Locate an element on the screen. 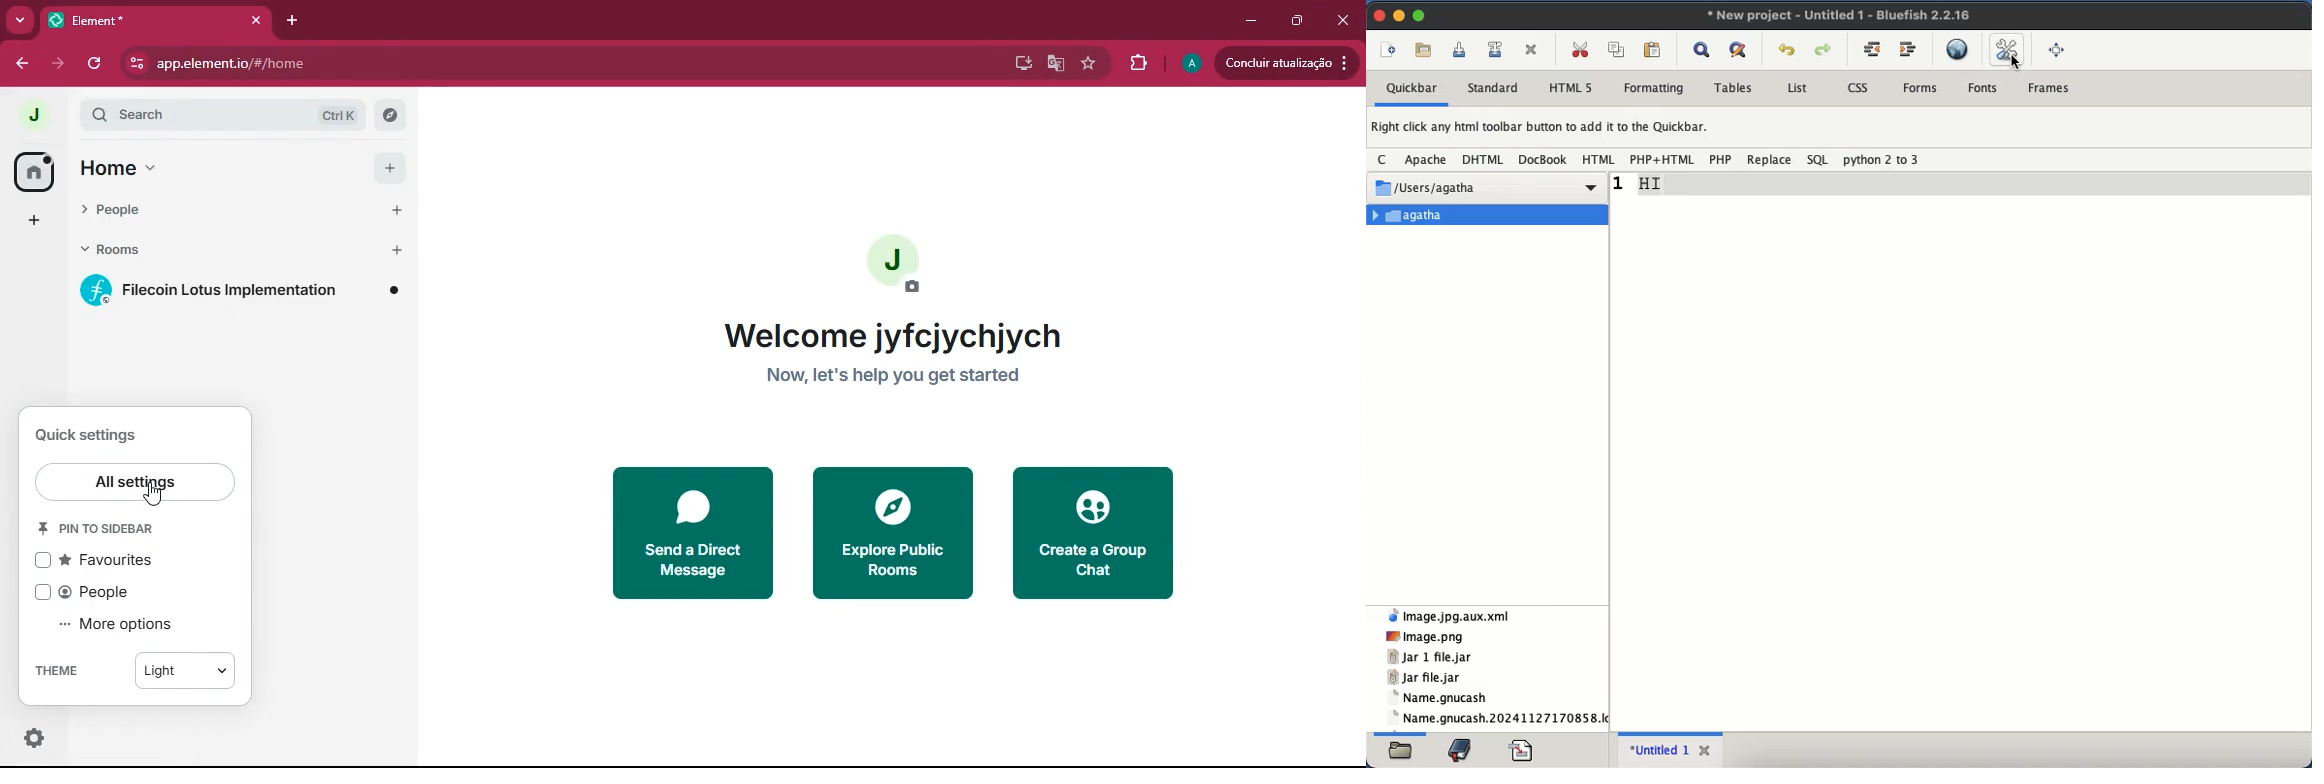  name.gnucash is located at coordinates (1499, 719).